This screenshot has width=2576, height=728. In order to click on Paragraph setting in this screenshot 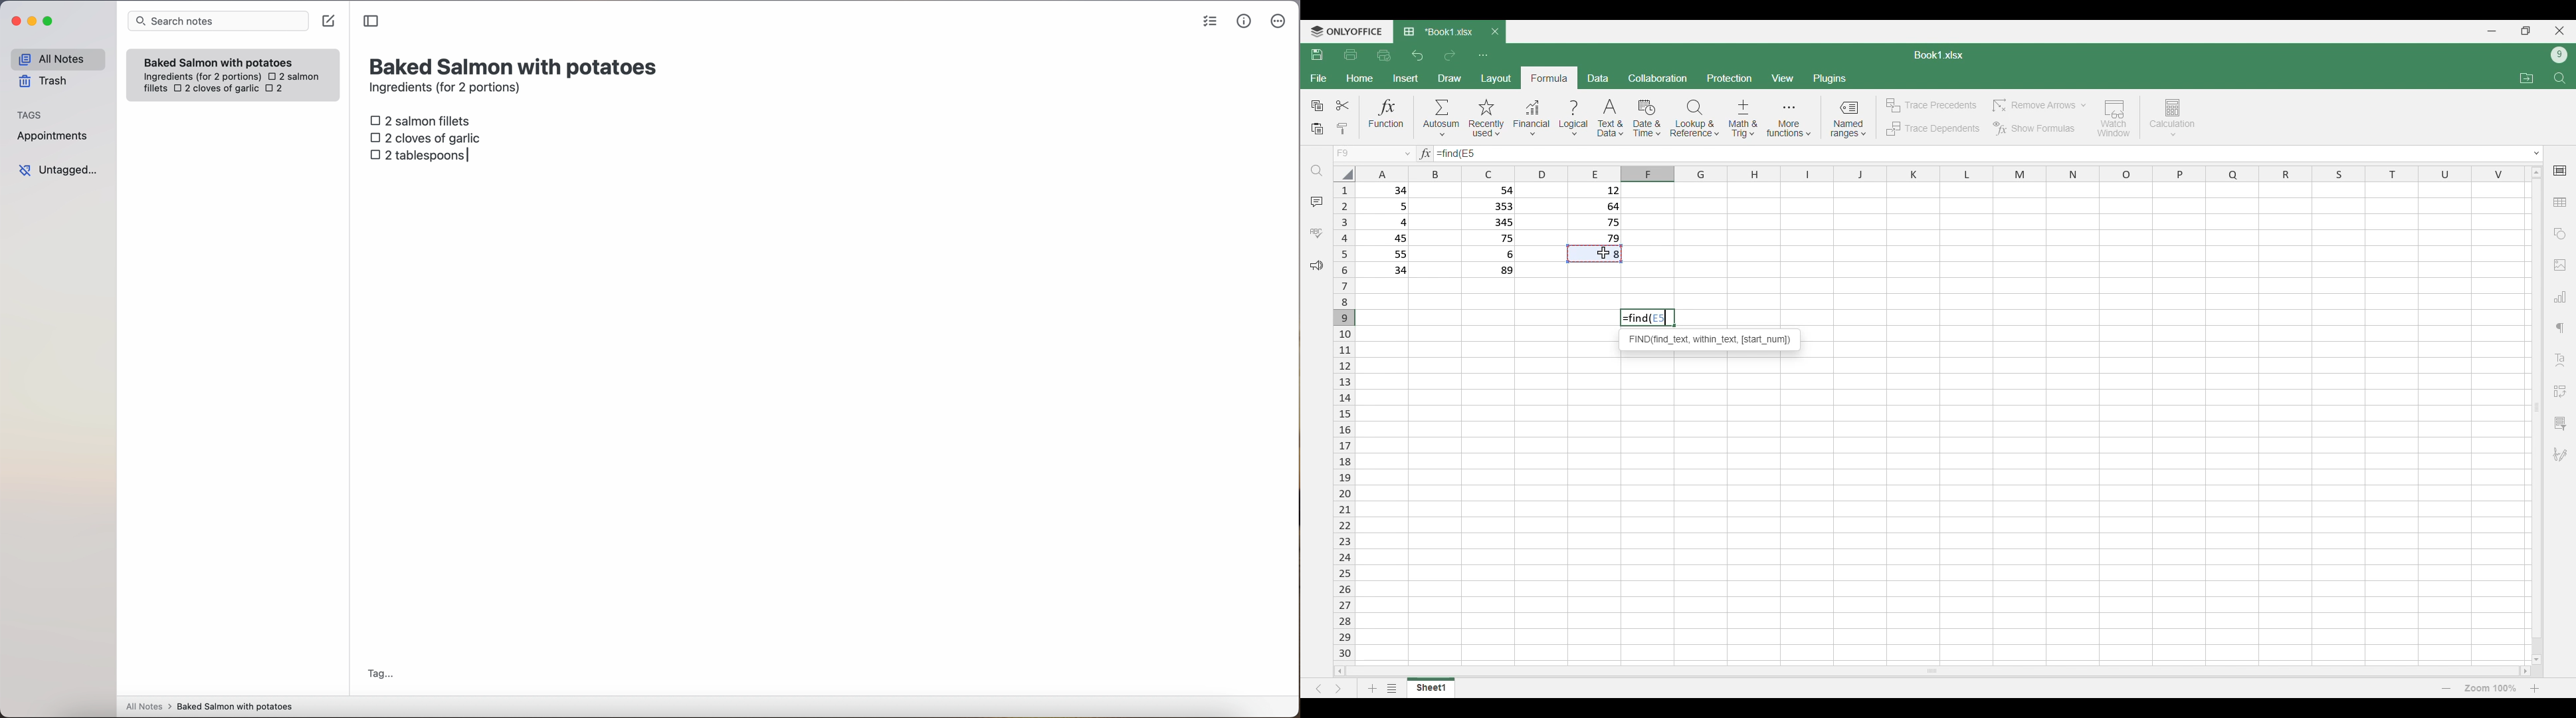, I will do `click(2561, 328)`.